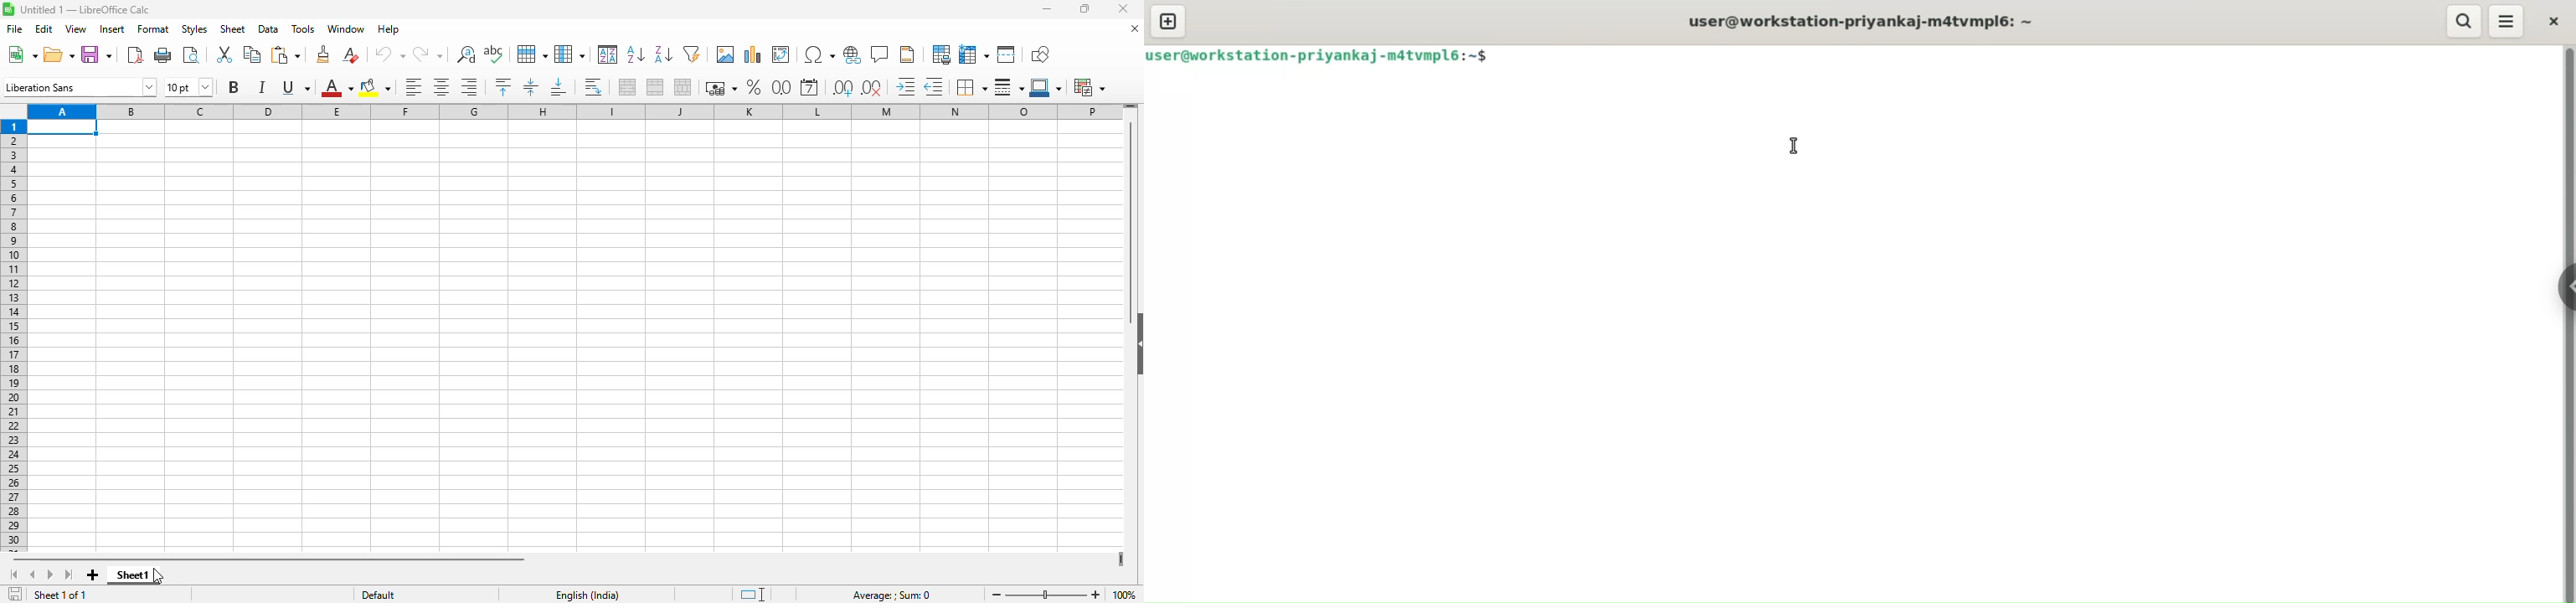 This screenshot has width=2576, height=616. What do you see at coordinates (157, 576) in the screenshot?
I see `cursor` at bounding box center [157, 576].